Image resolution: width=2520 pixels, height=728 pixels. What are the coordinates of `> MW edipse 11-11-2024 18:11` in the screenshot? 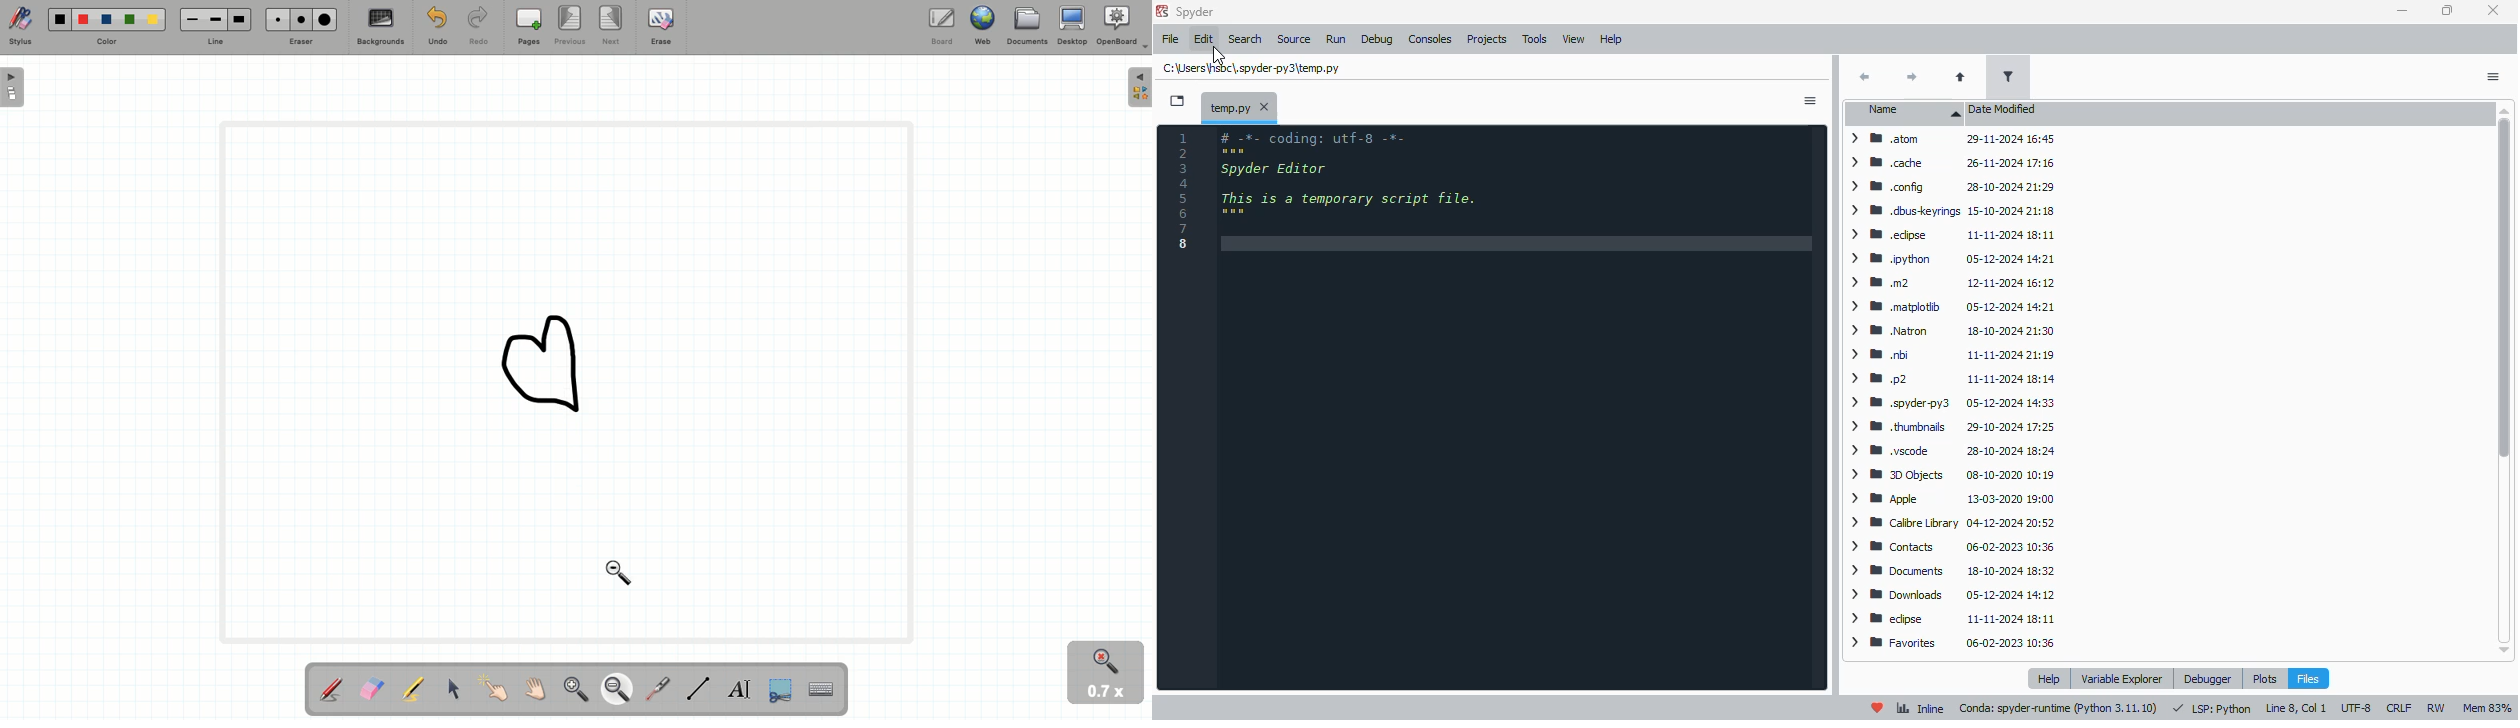 It's located at (1949, 234).